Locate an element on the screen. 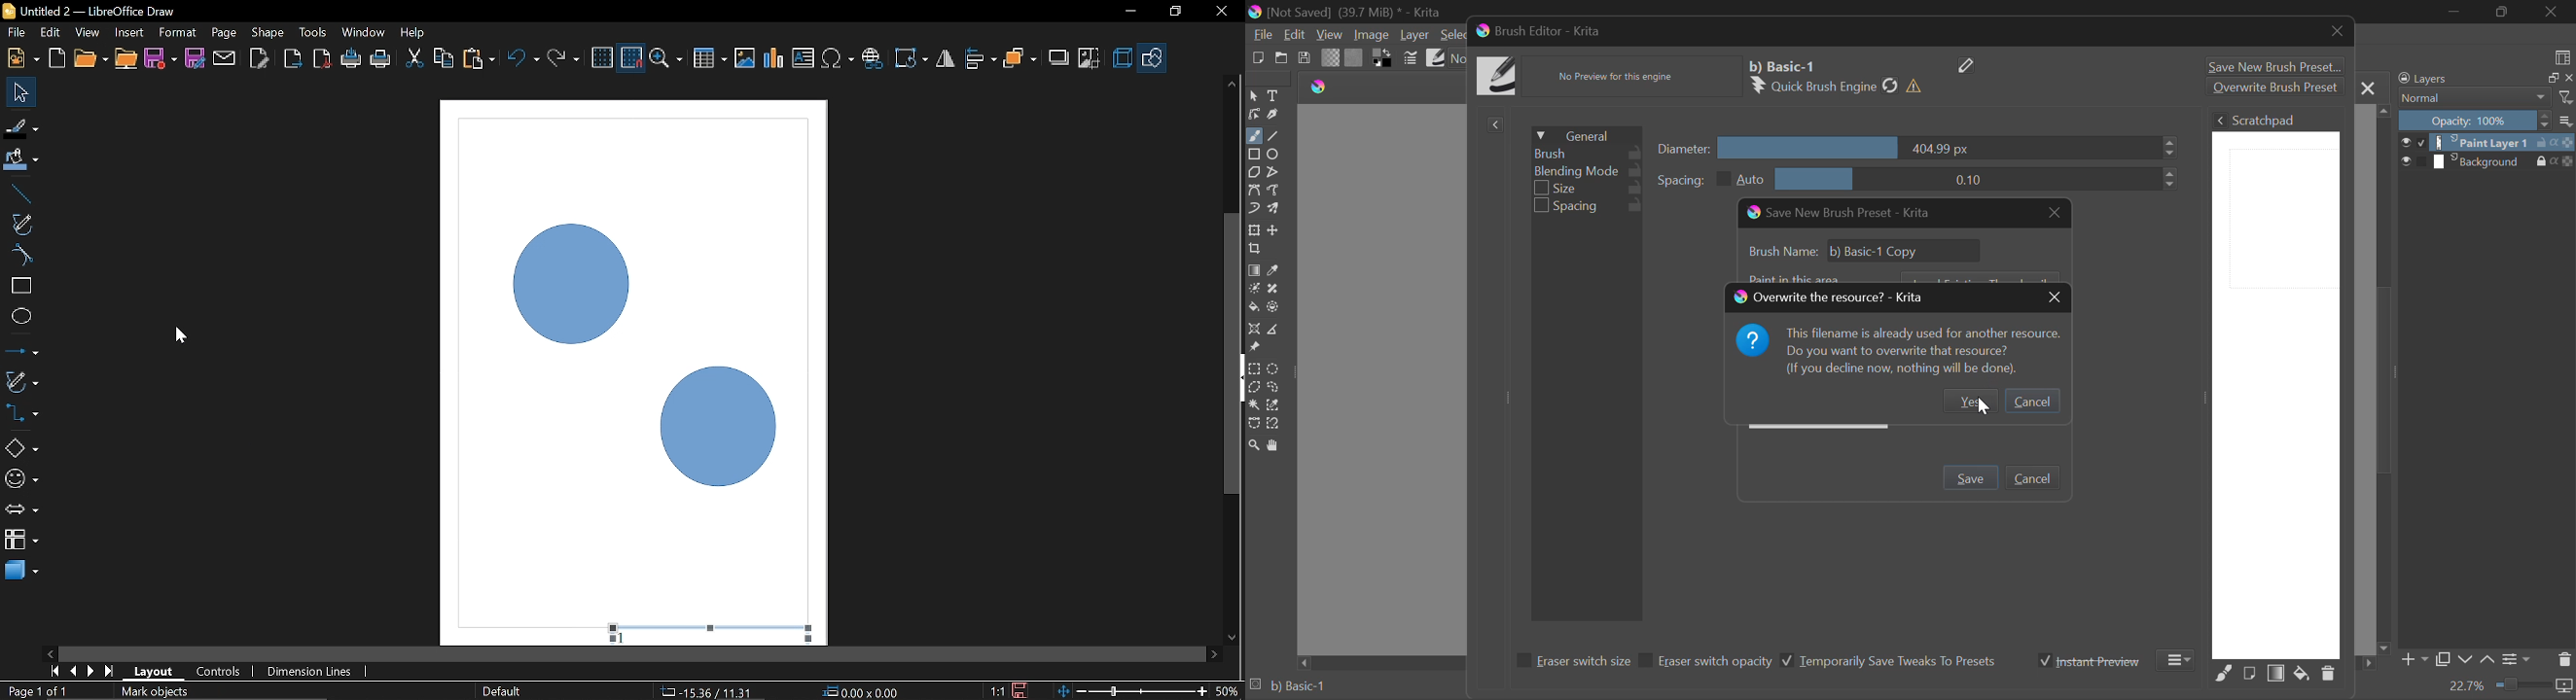 This screenshot has height=700, width=2576. Polyline is located at coordinates (1276, 172).